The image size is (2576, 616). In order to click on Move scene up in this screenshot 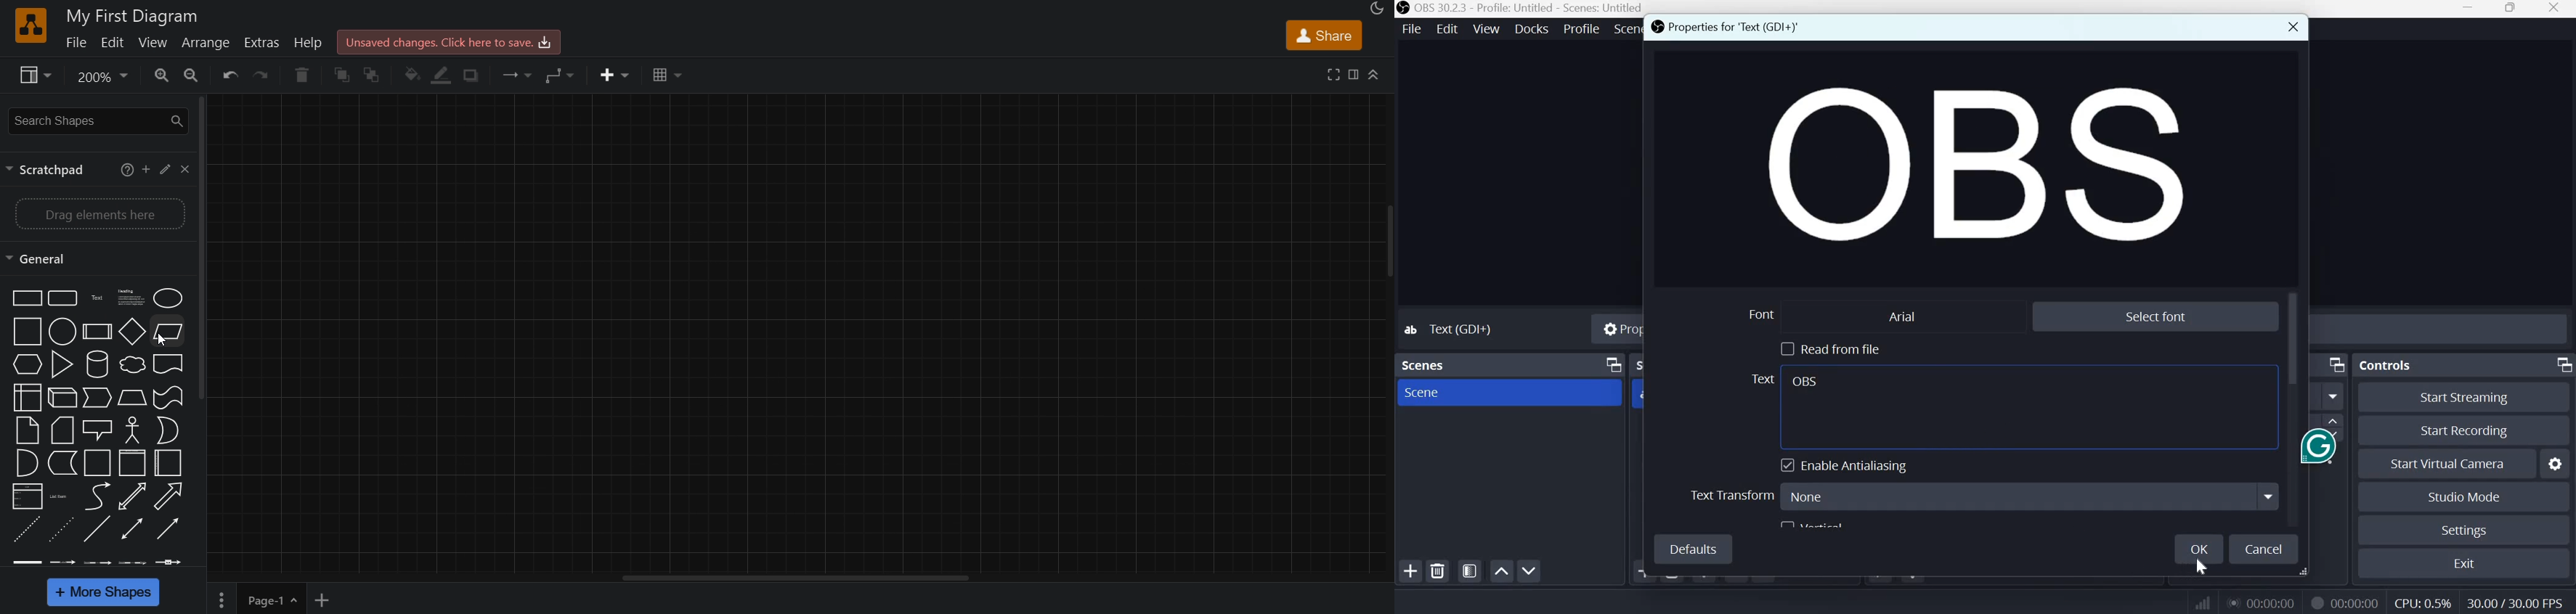, I will do `click(1528, 571)`.